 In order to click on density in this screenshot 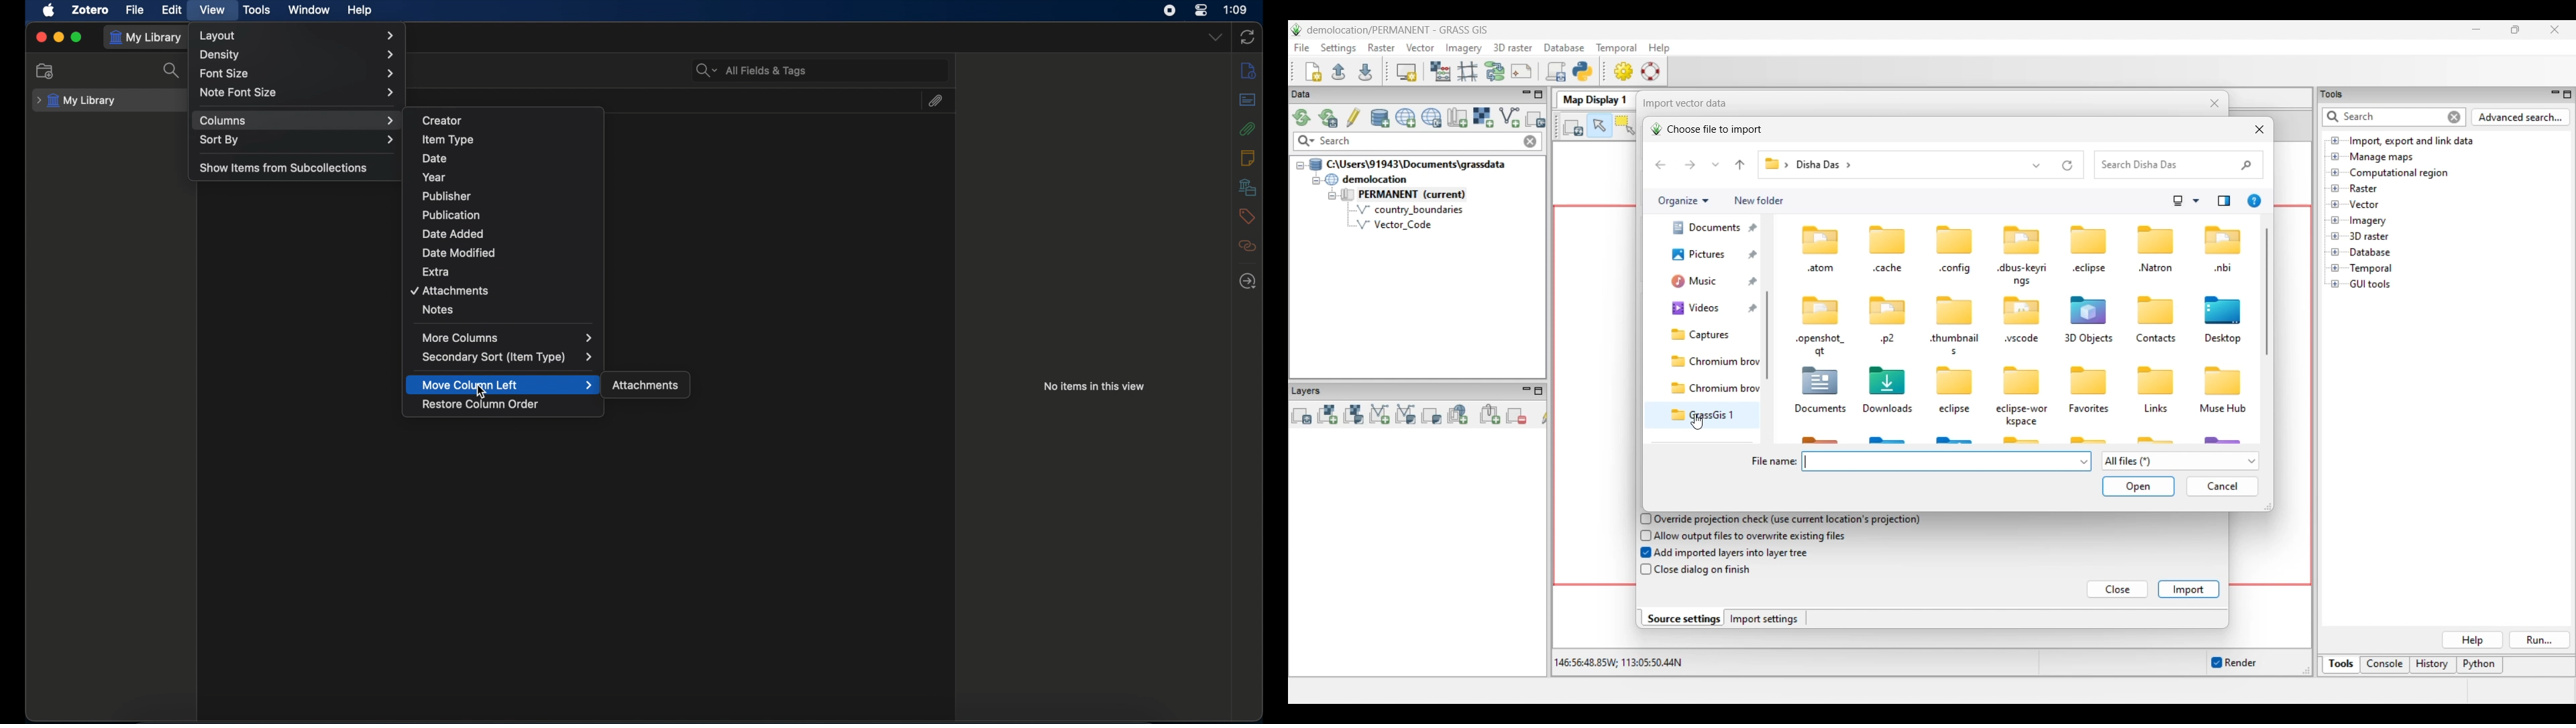, I will do `click(301, 54)`.